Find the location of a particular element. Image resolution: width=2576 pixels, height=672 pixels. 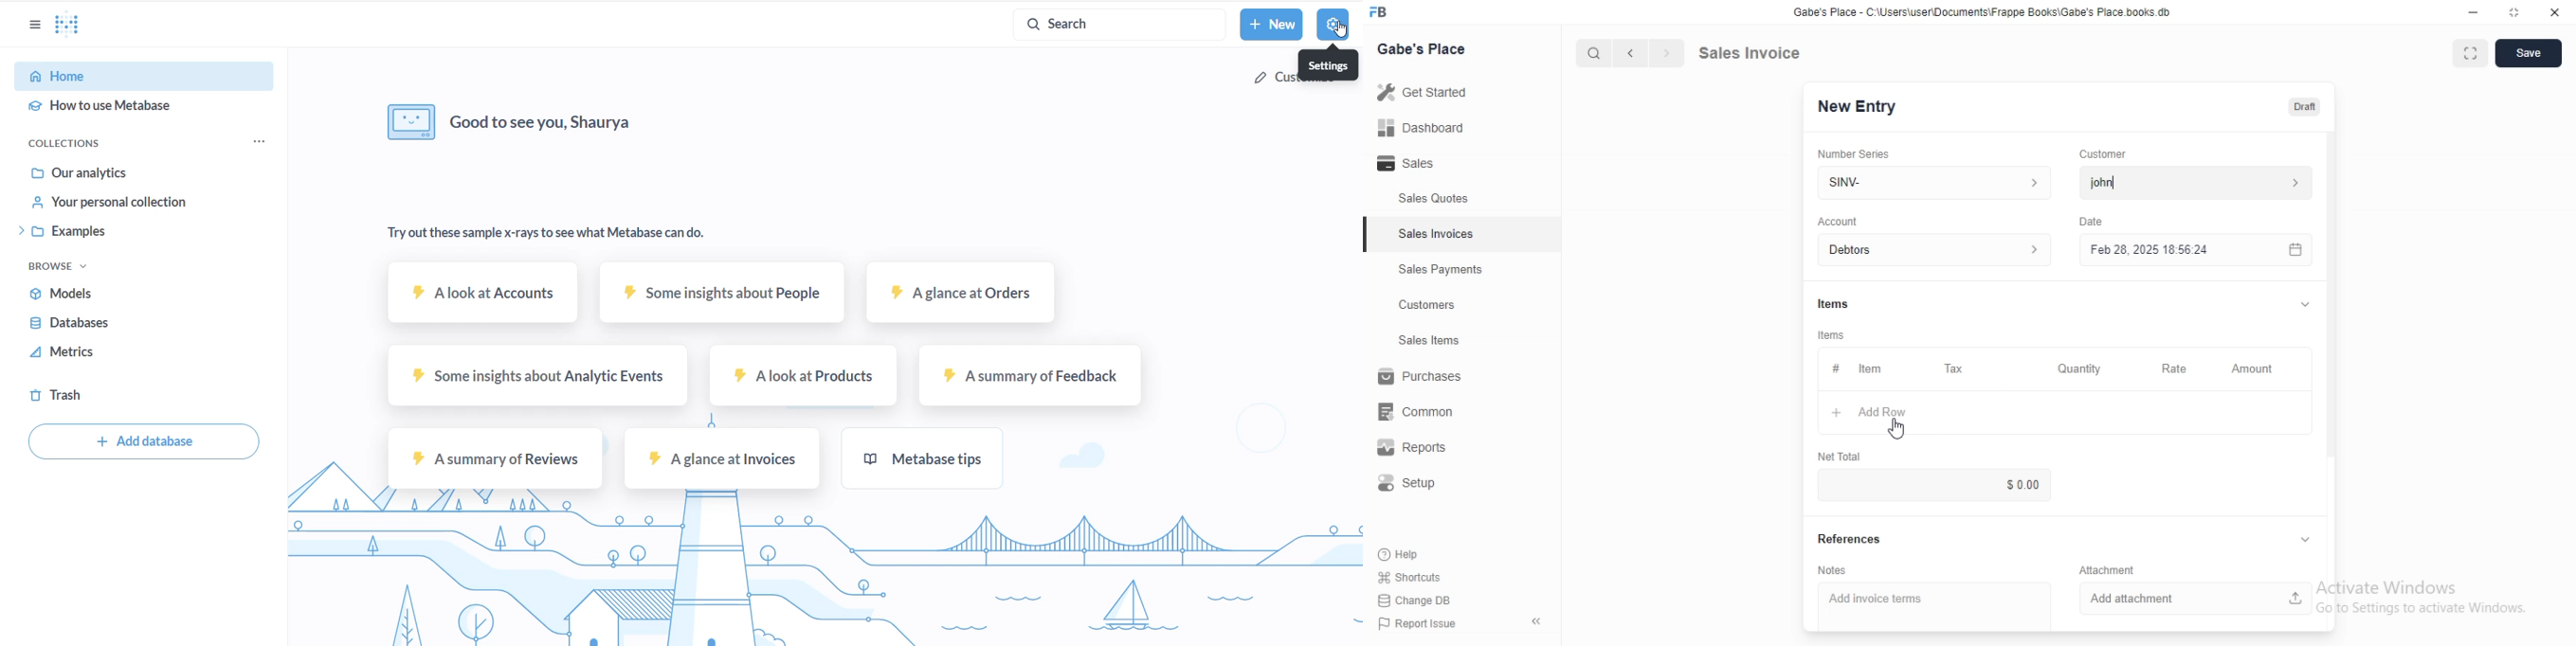

minimize is located at coordinates (2465, 14).